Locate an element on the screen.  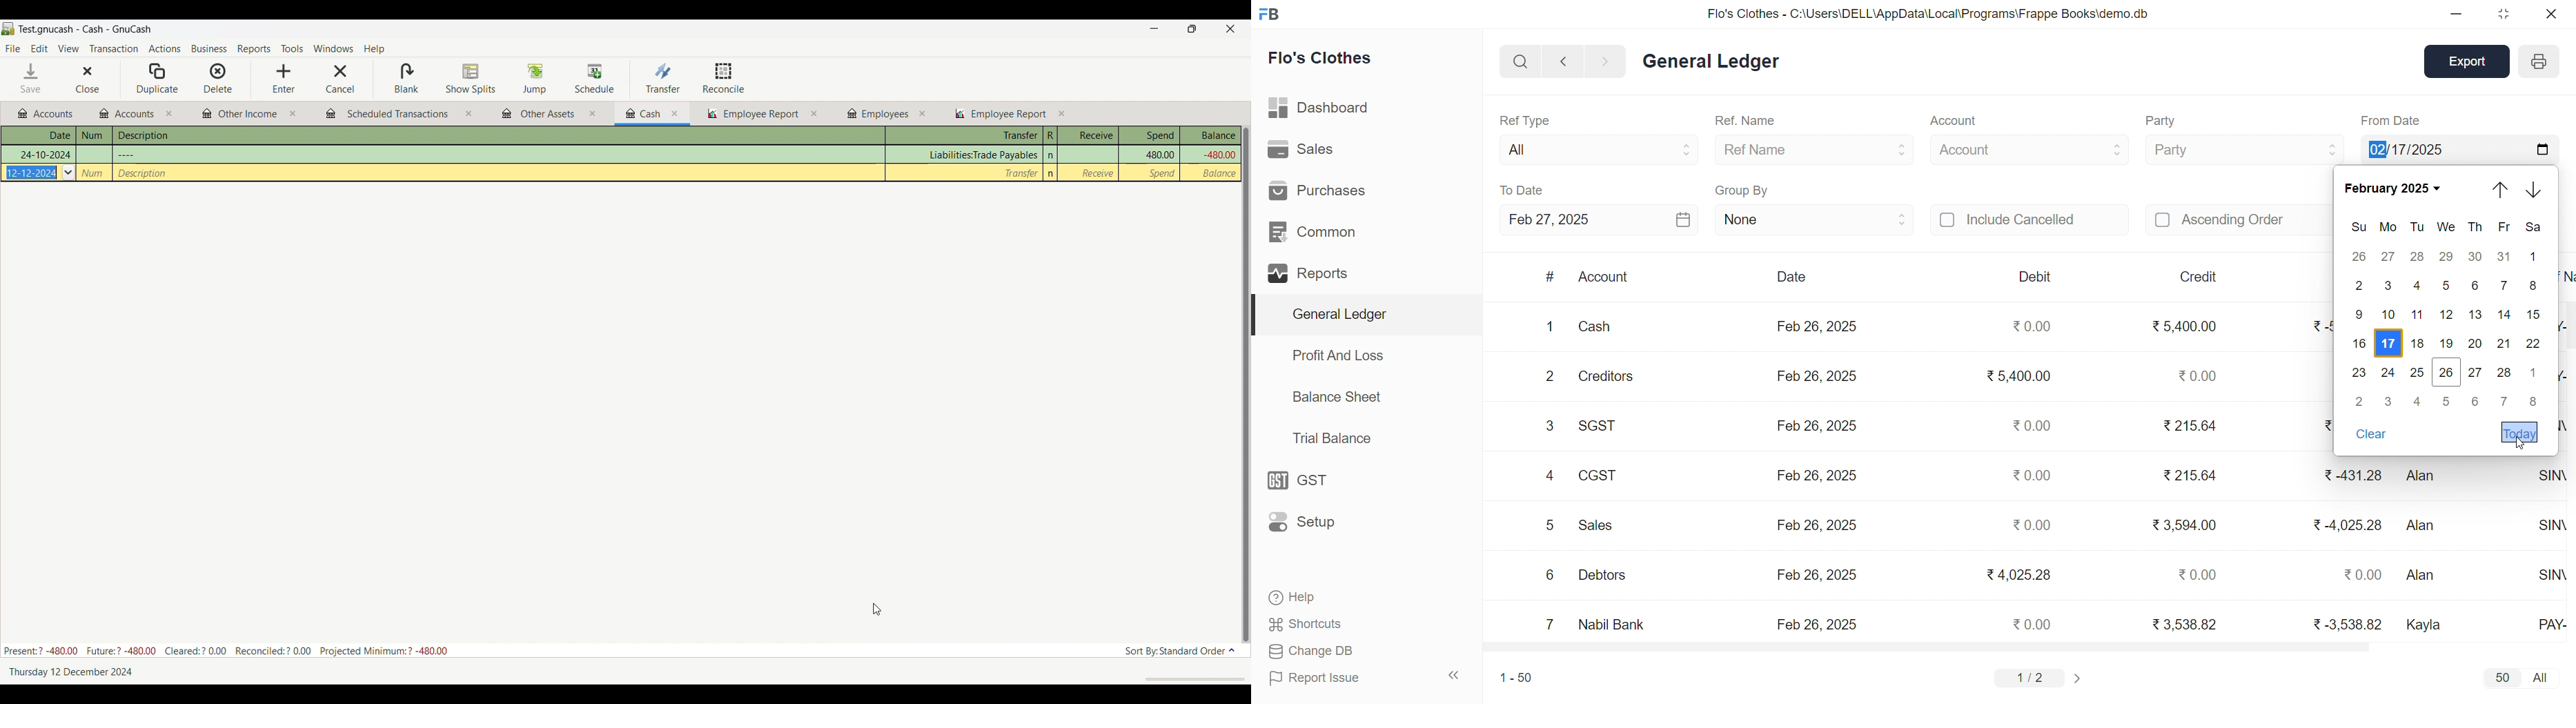
14 is located at coordinates (2501, 314).